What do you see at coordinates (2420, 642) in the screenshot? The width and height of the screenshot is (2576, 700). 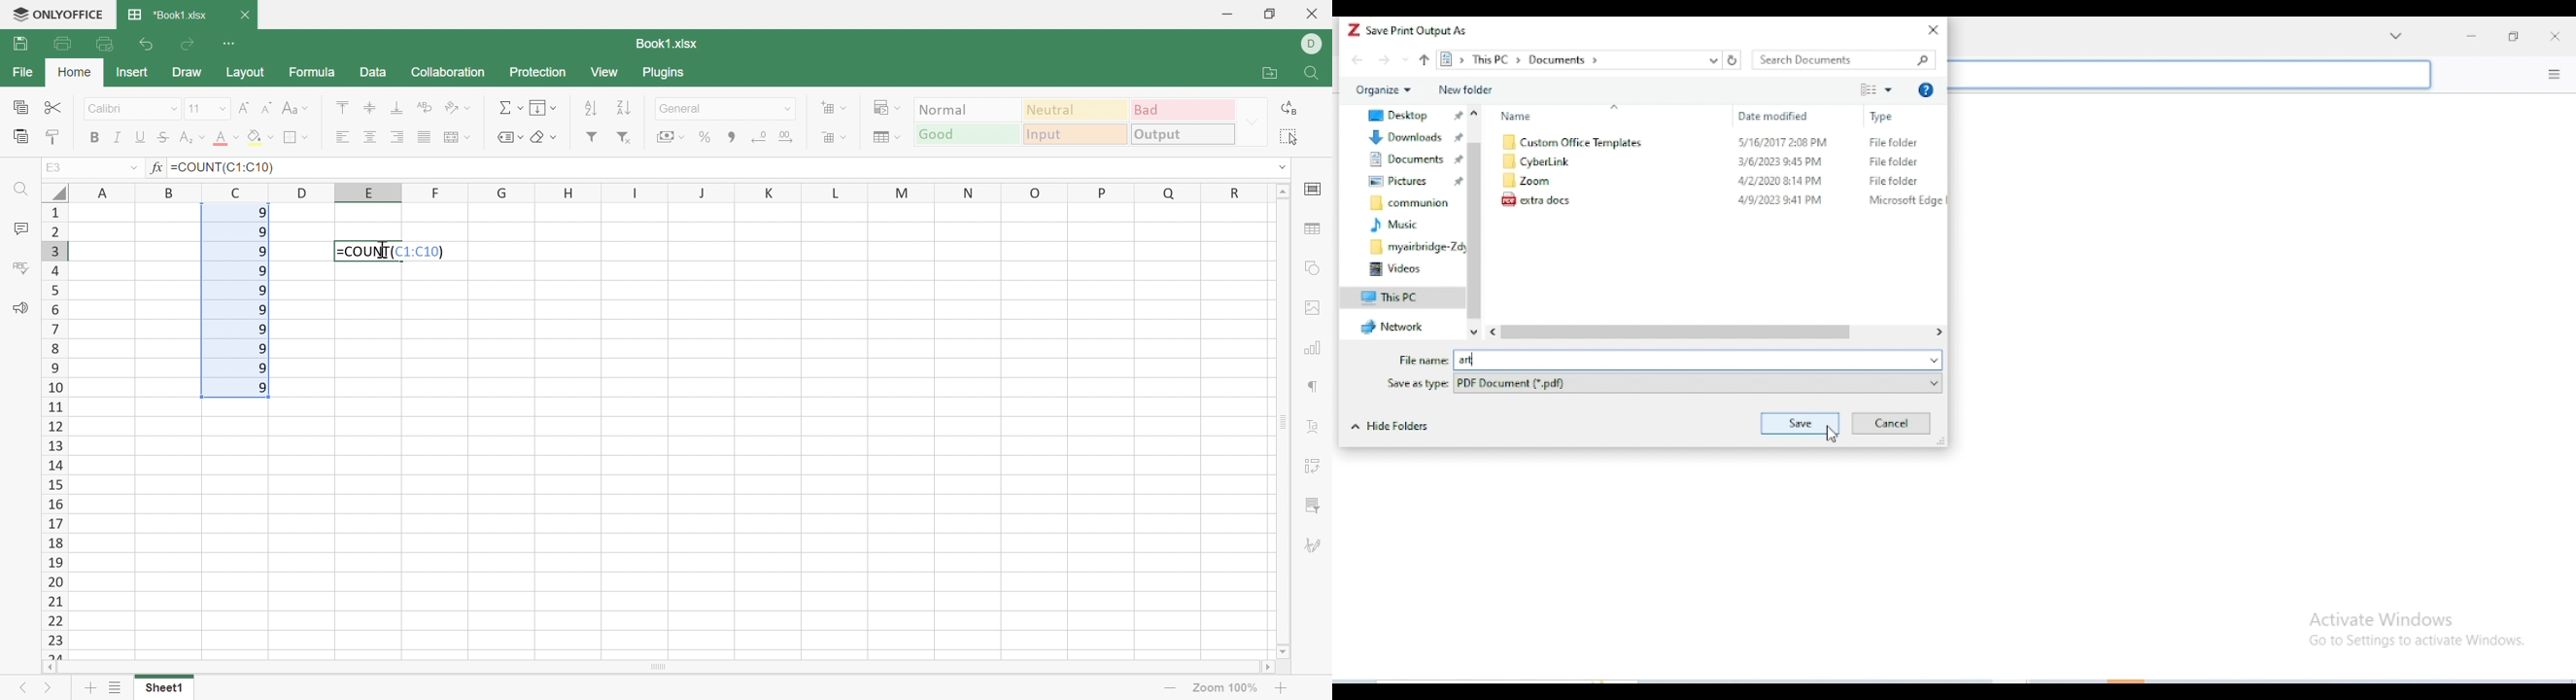 I see `Go to Settings to activate Windows.` at bounding box center [2420, 642].